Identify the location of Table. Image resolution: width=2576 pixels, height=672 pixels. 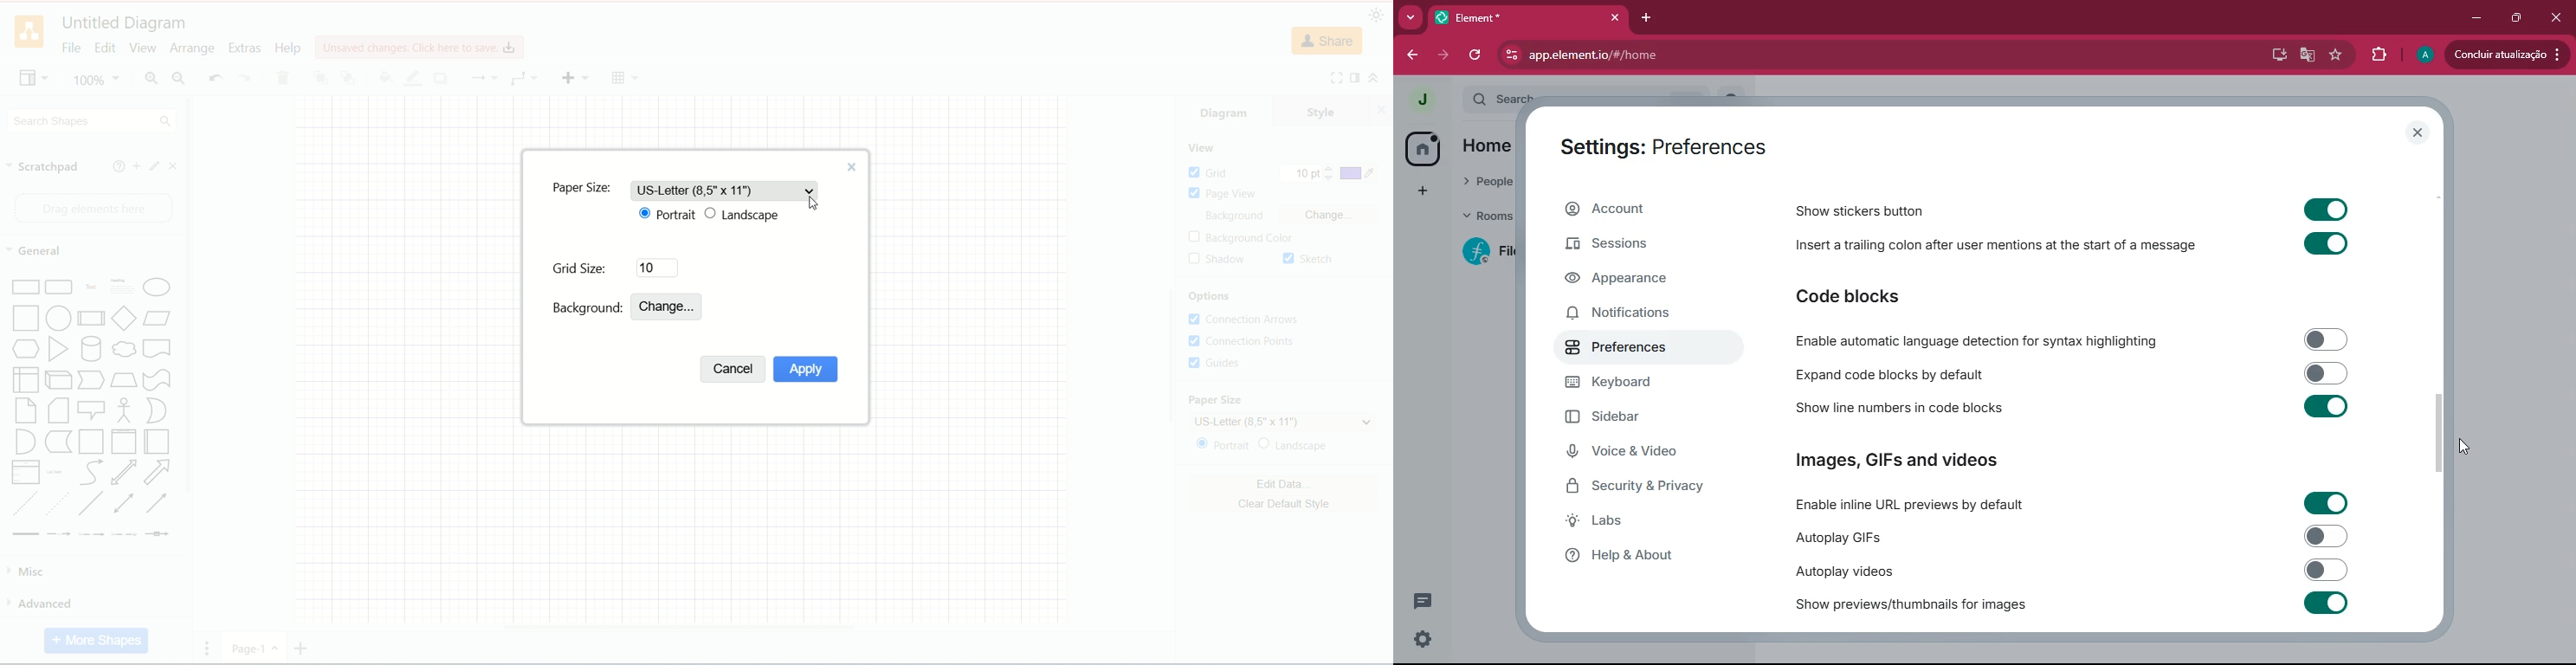
(626, 78).